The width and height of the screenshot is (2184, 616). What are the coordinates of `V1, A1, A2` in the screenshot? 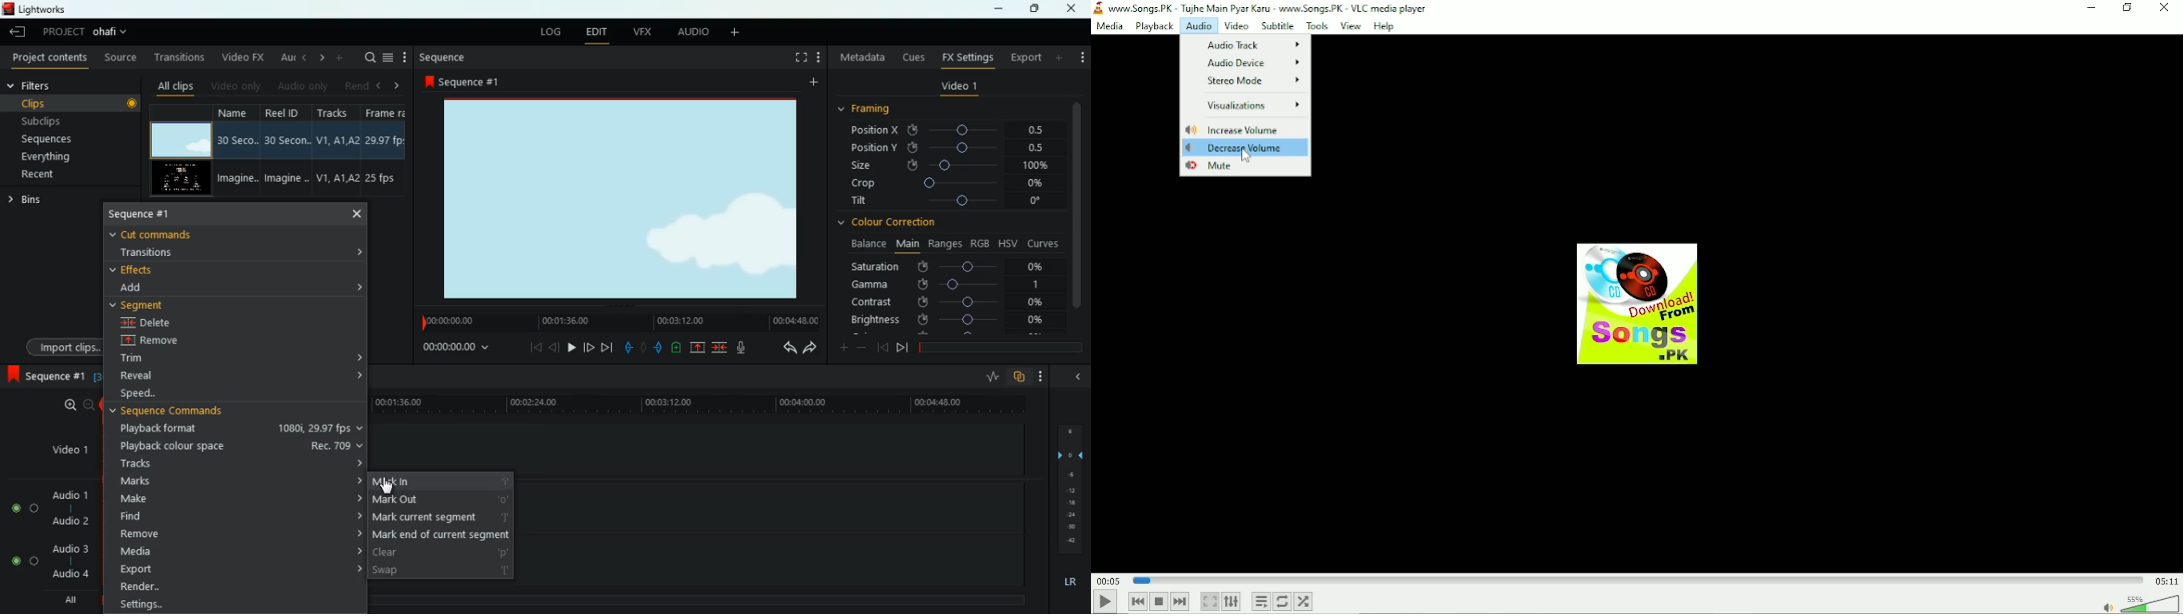 It's located at (338, 179).